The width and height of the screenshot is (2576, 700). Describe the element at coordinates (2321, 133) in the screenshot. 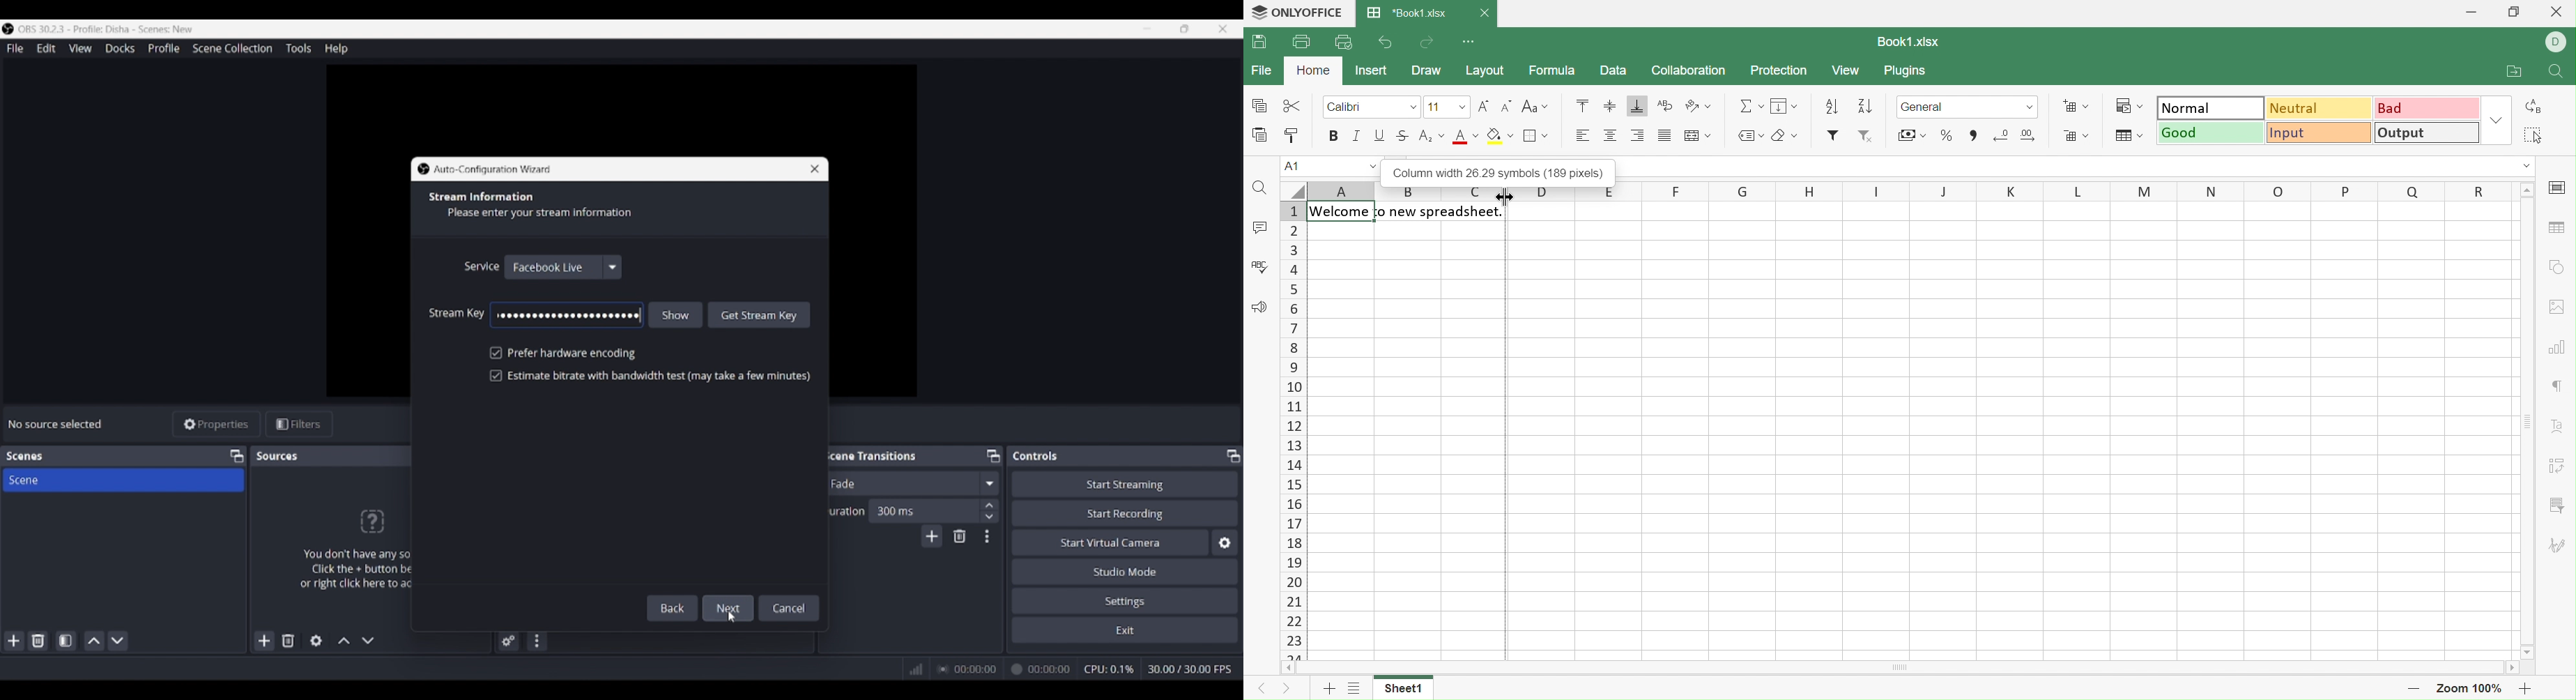

I see `Input` at that location.